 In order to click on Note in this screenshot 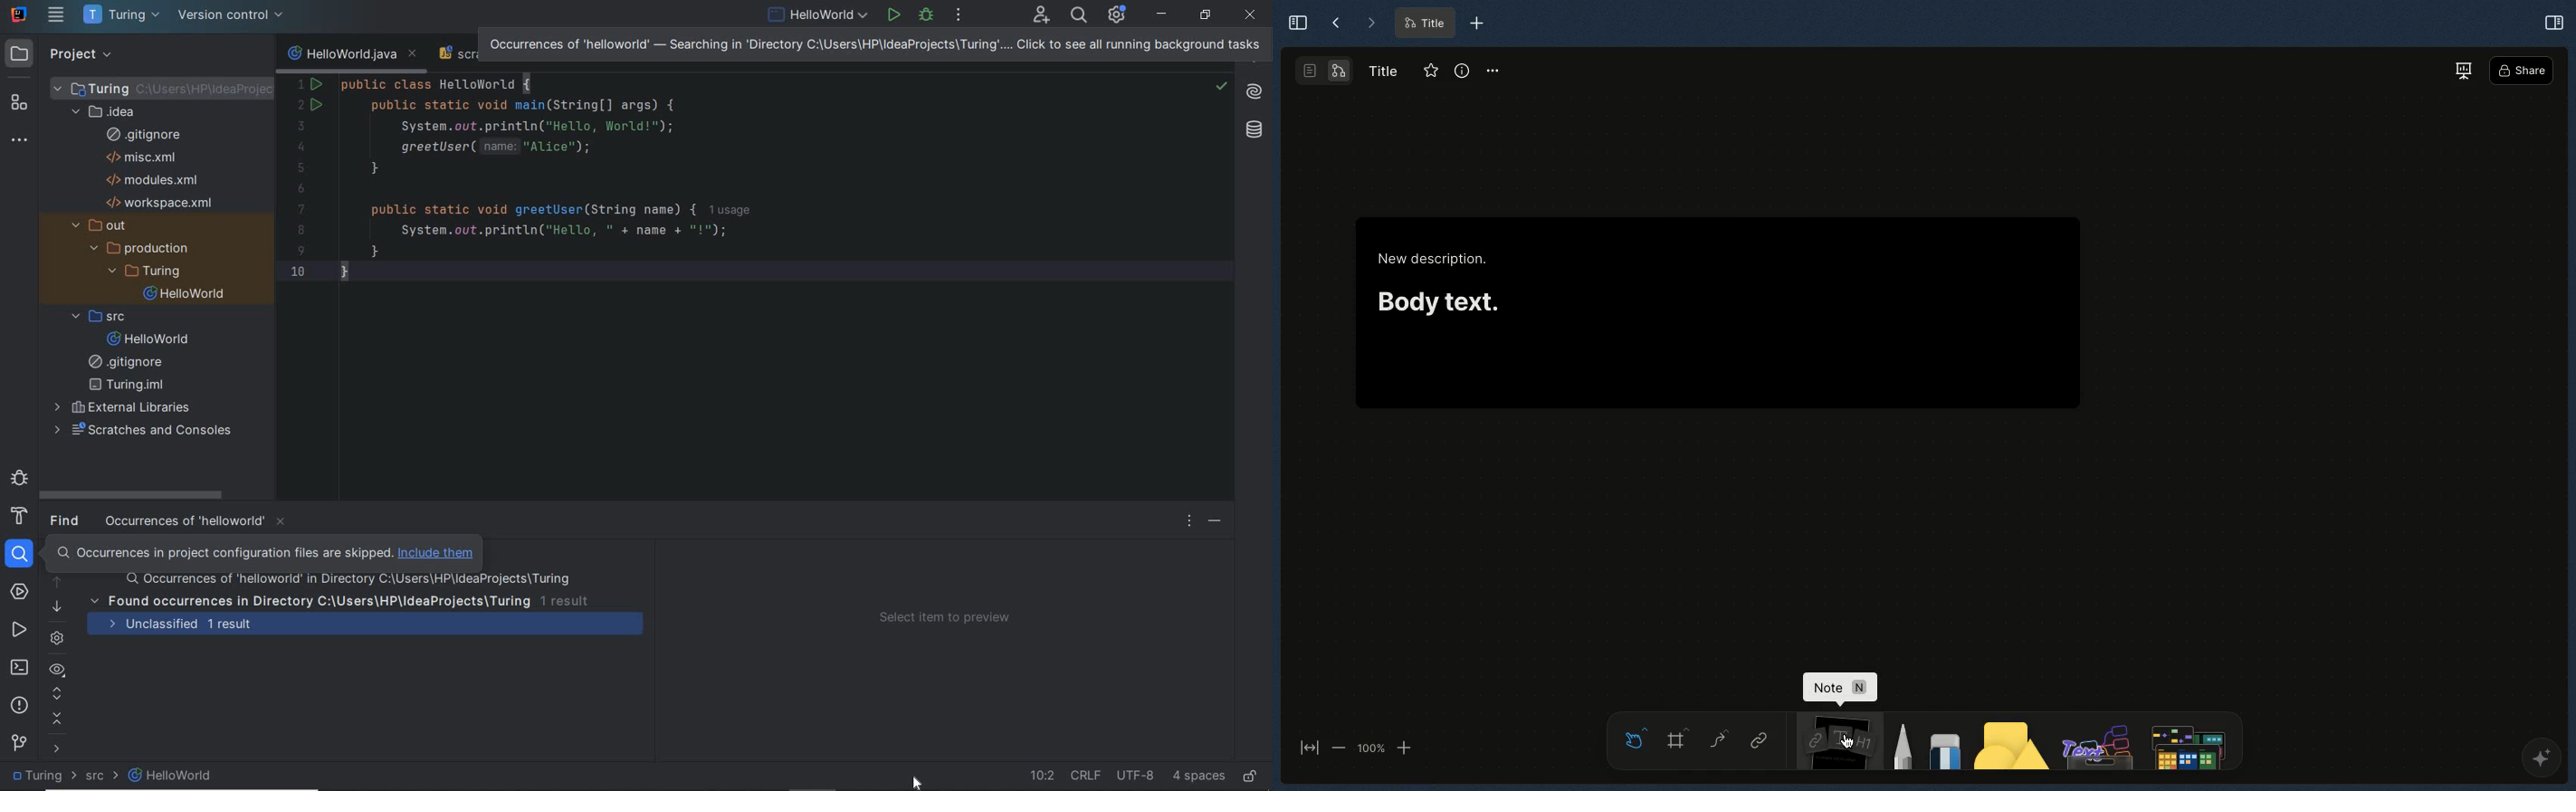, I will do `click(1841, 688)`.